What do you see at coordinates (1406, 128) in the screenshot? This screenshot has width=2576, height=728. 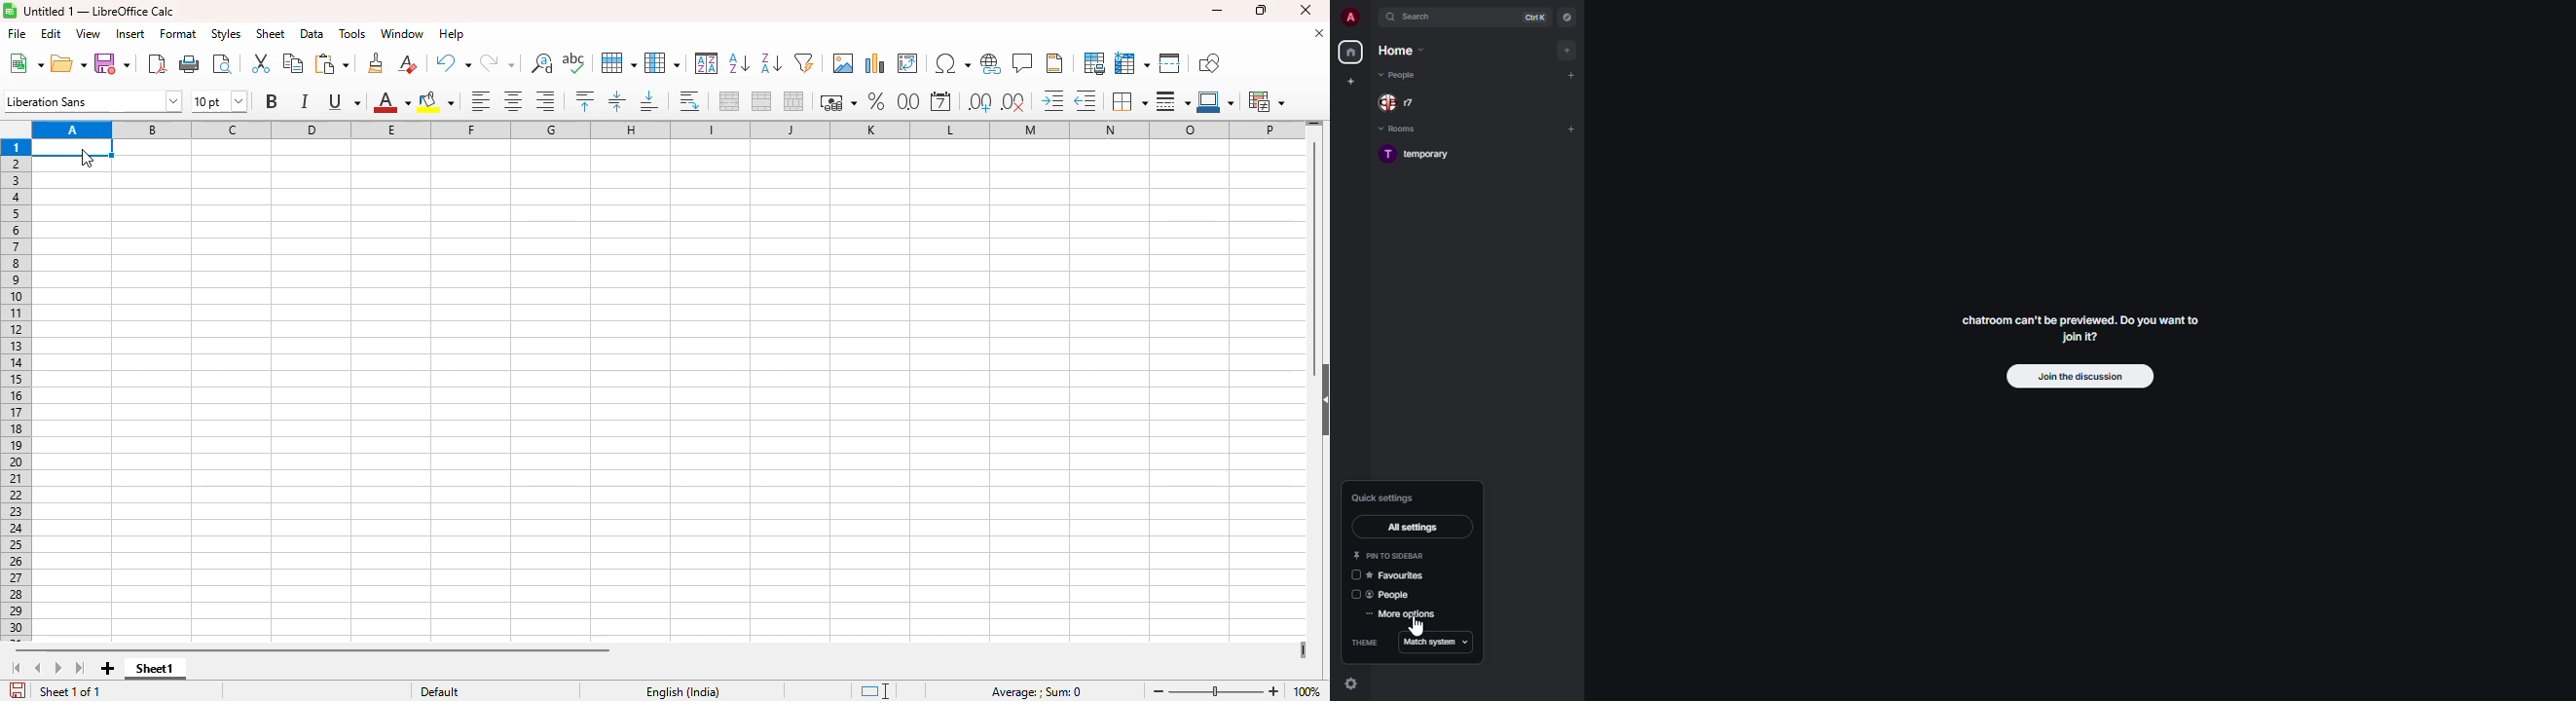 I see `rooms` at bounding box center [1406, 128].